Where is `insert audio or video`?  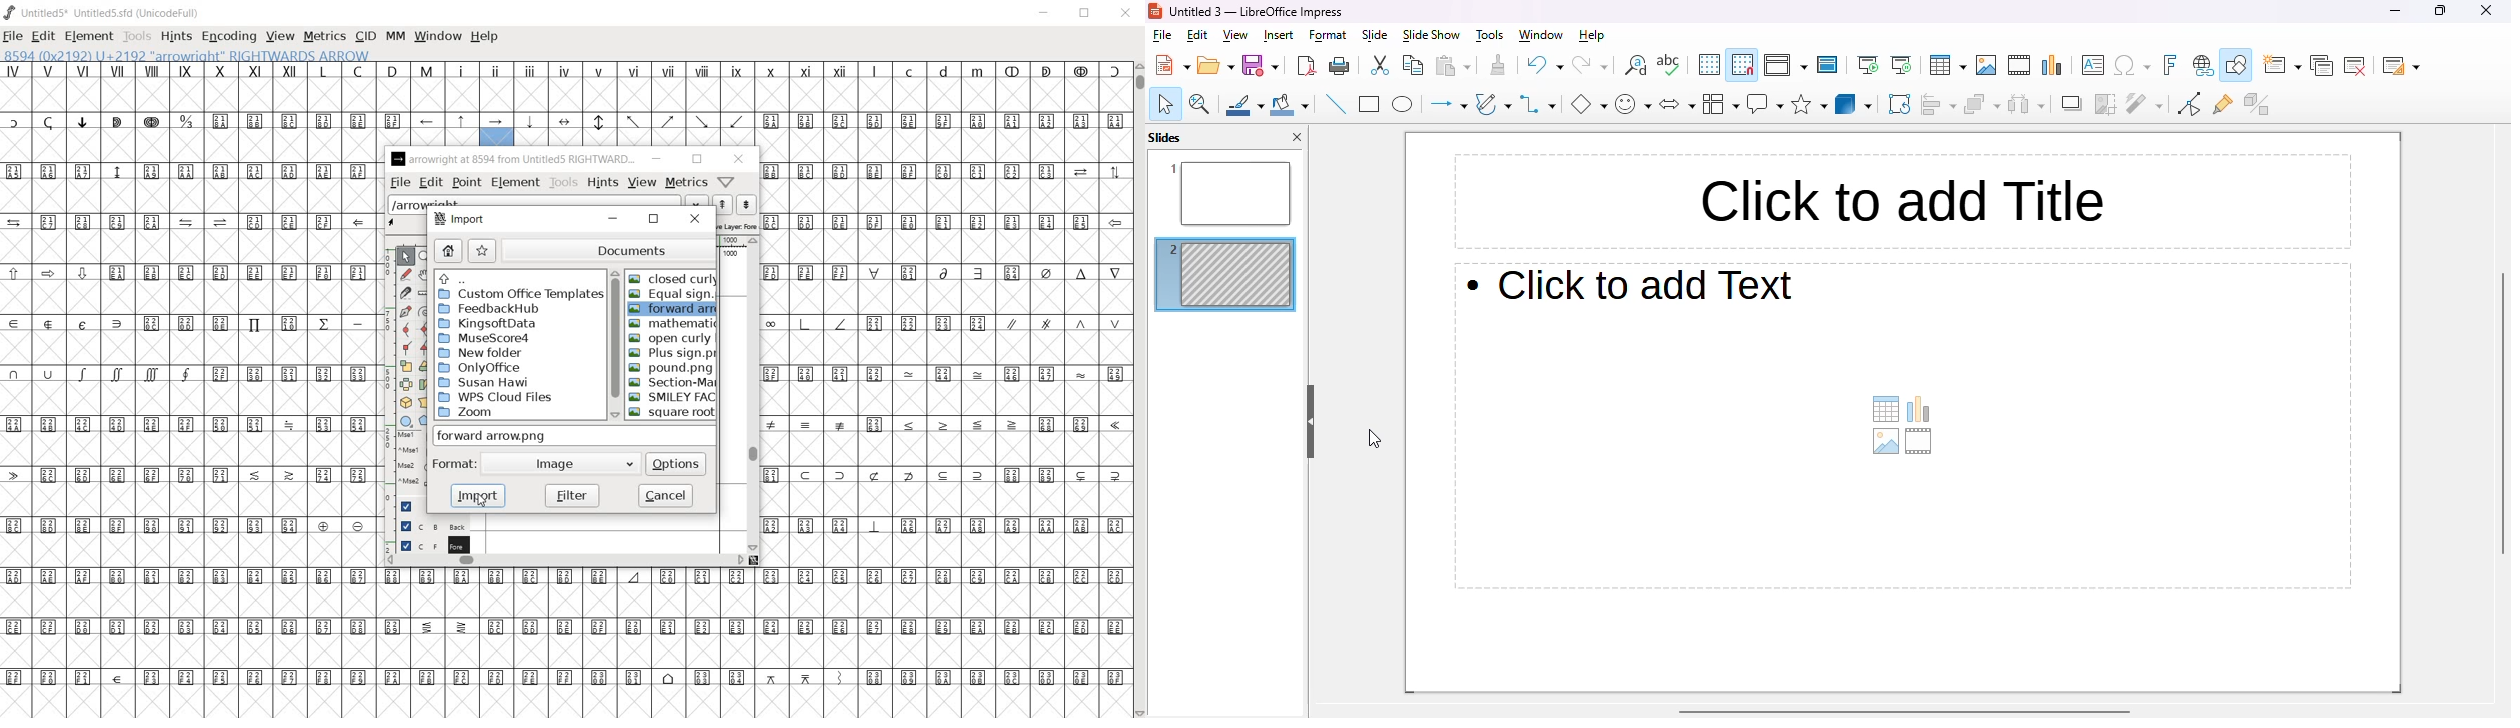
insert audio or video is located at coordinates (2020, 65).